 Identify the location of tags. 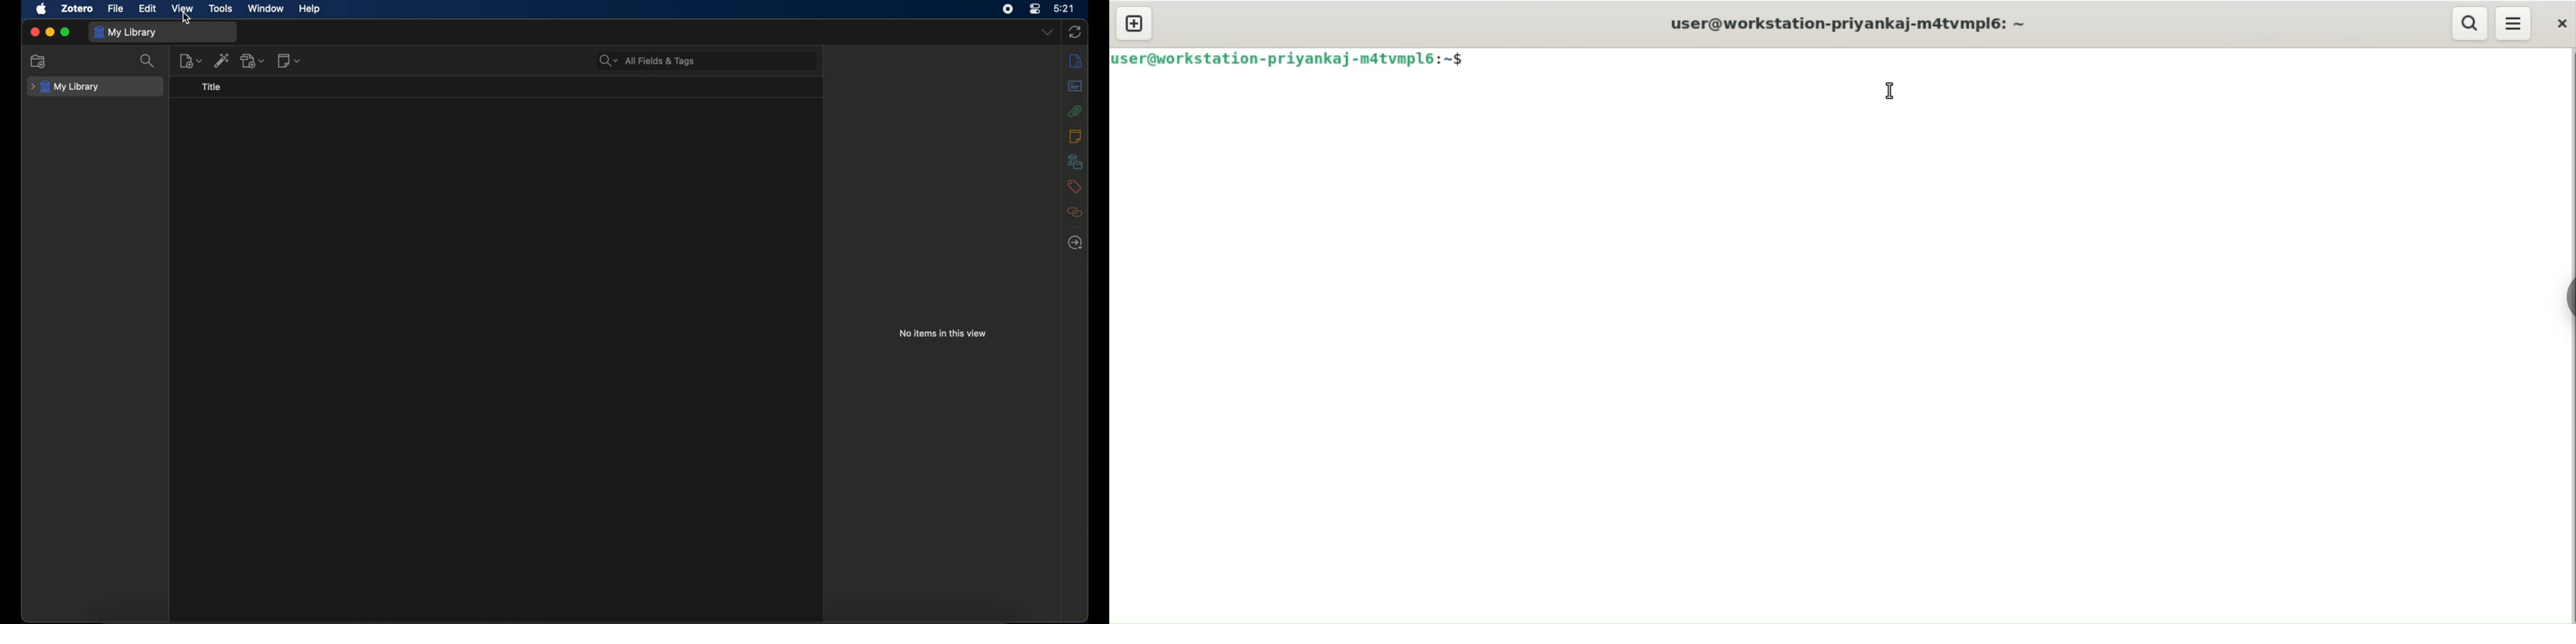
(1074, 186).